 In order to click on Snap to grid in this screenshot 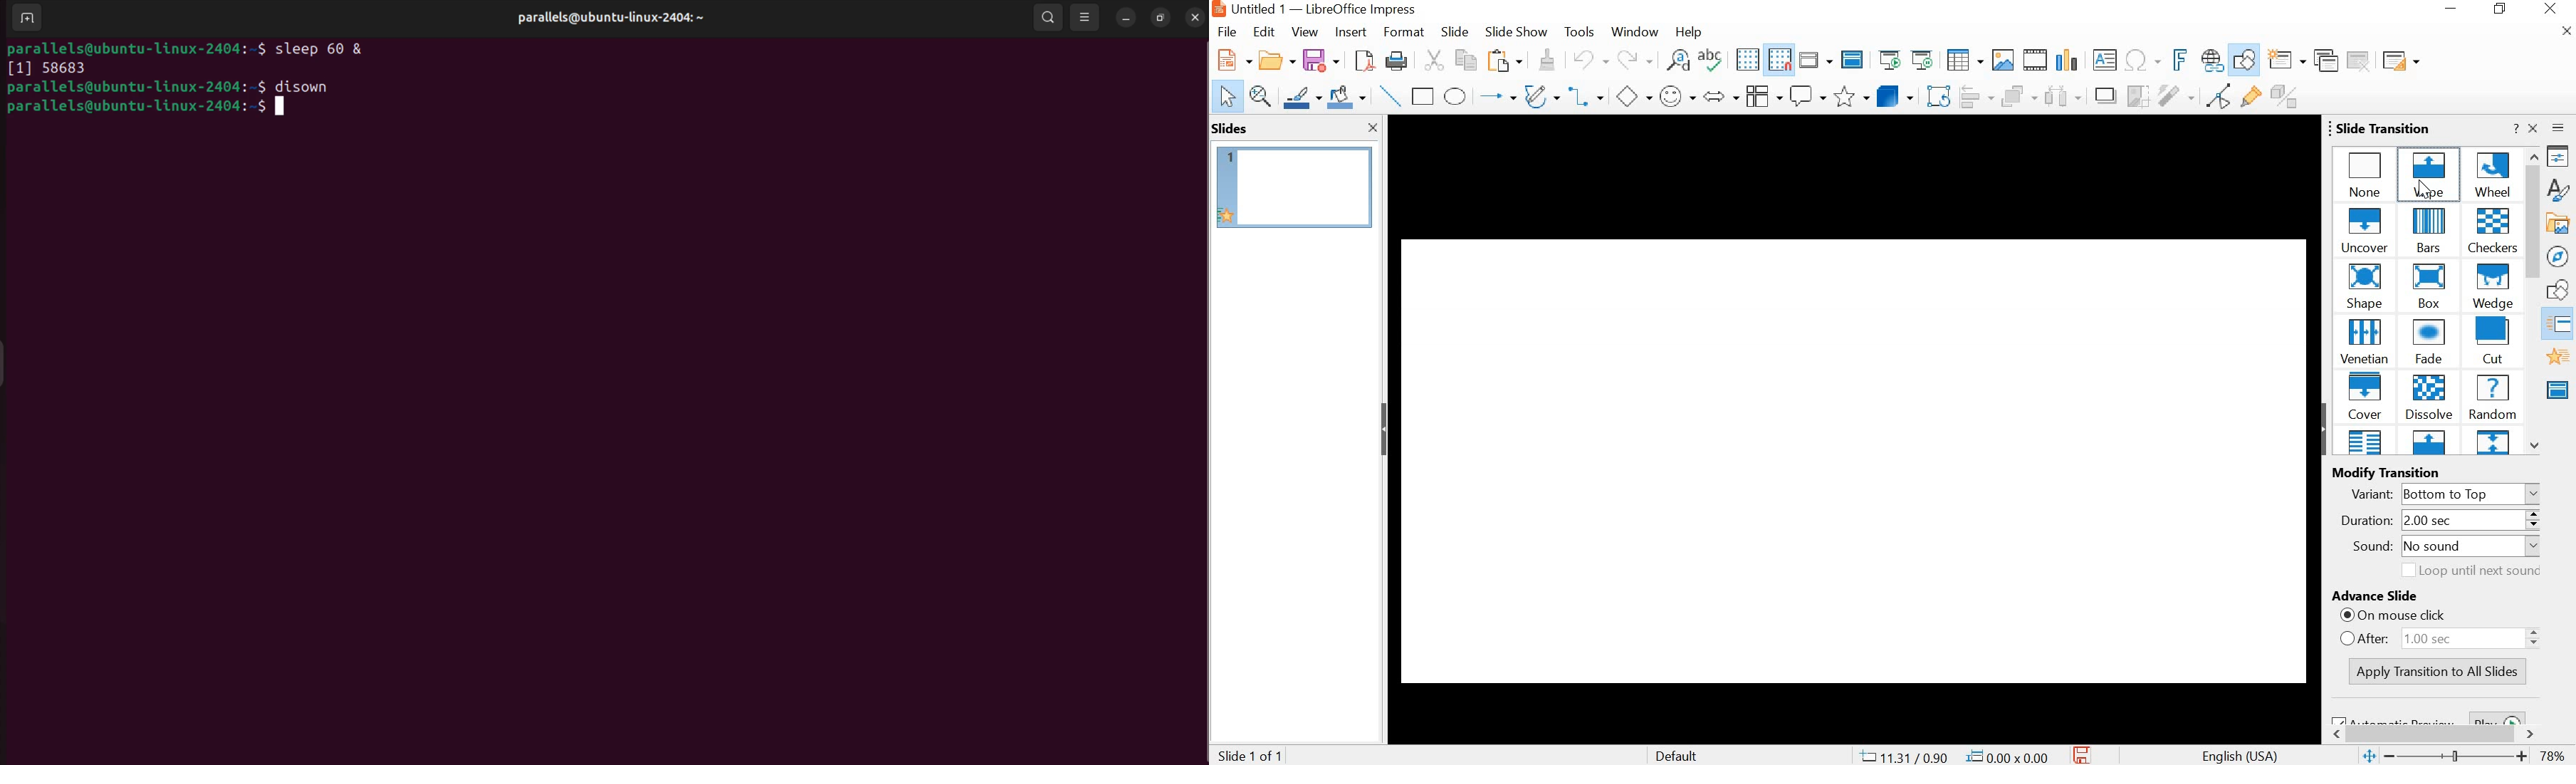, I will do `click(1778, 60)`.